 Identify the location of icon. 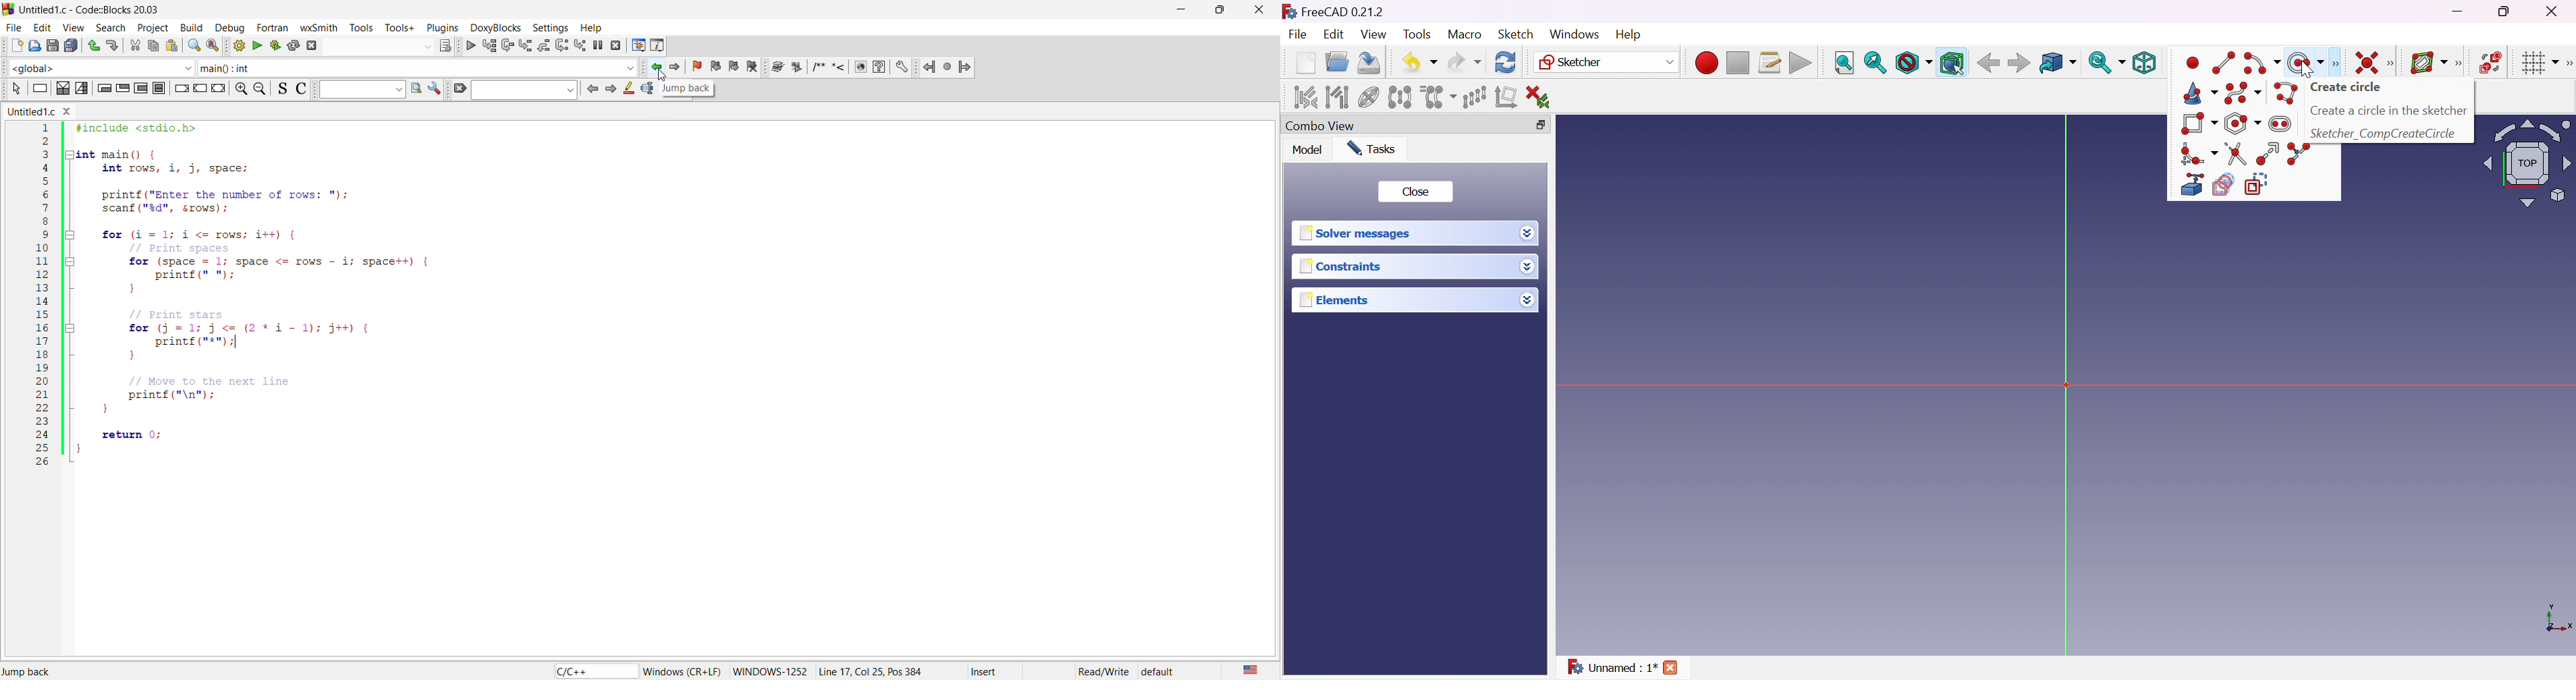
(119, 89).